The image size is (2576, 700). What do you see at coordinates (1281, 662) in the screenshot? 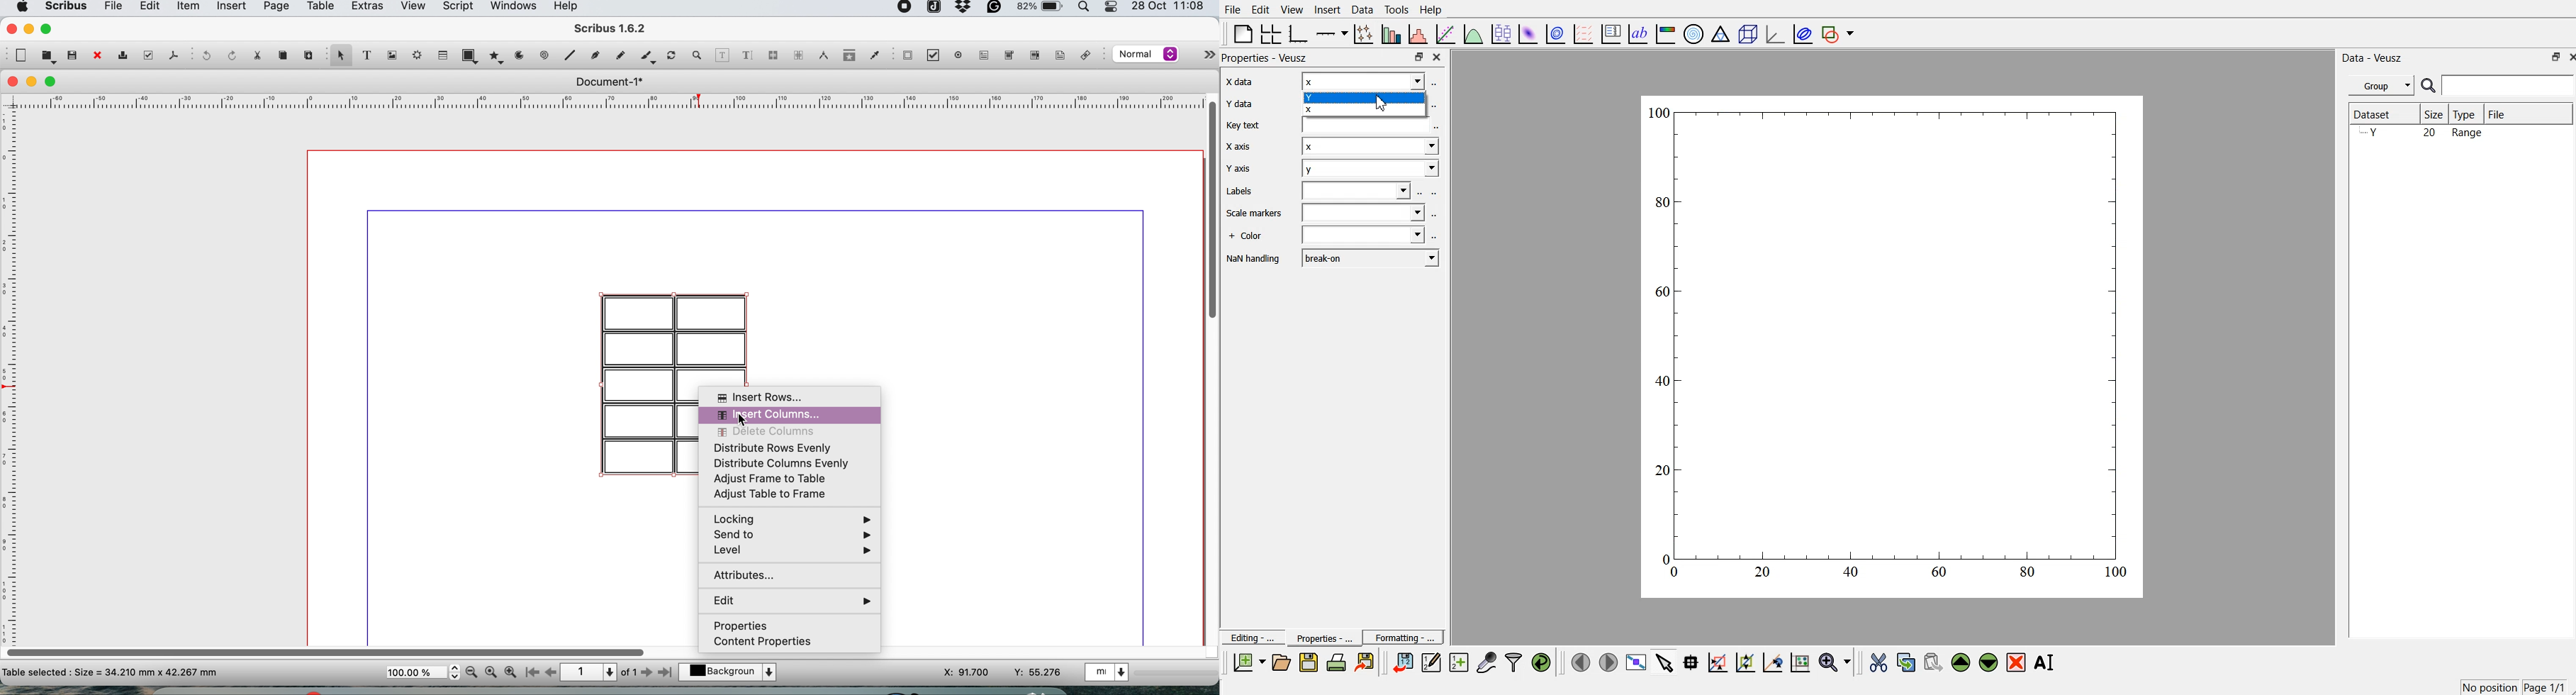
I see `Open` at bounding box center [1281, 662].